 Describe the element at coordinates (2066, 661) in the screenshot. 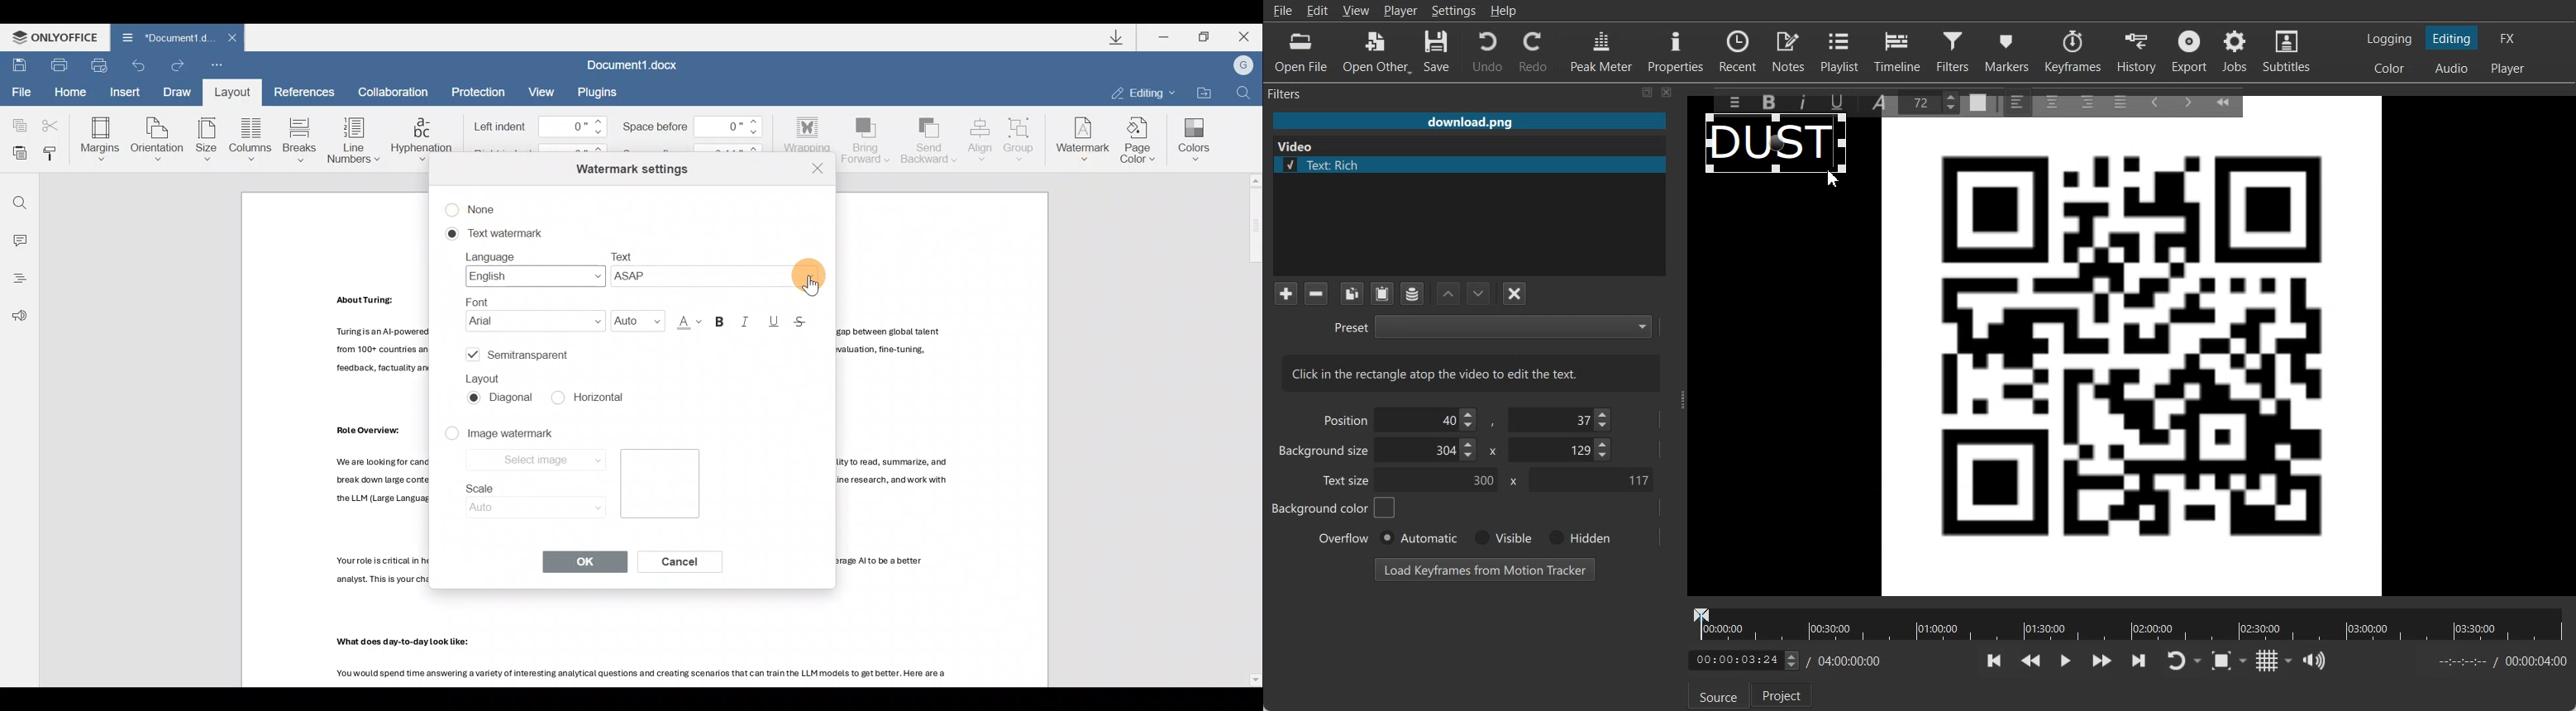

I see `Toggle play` at that location.